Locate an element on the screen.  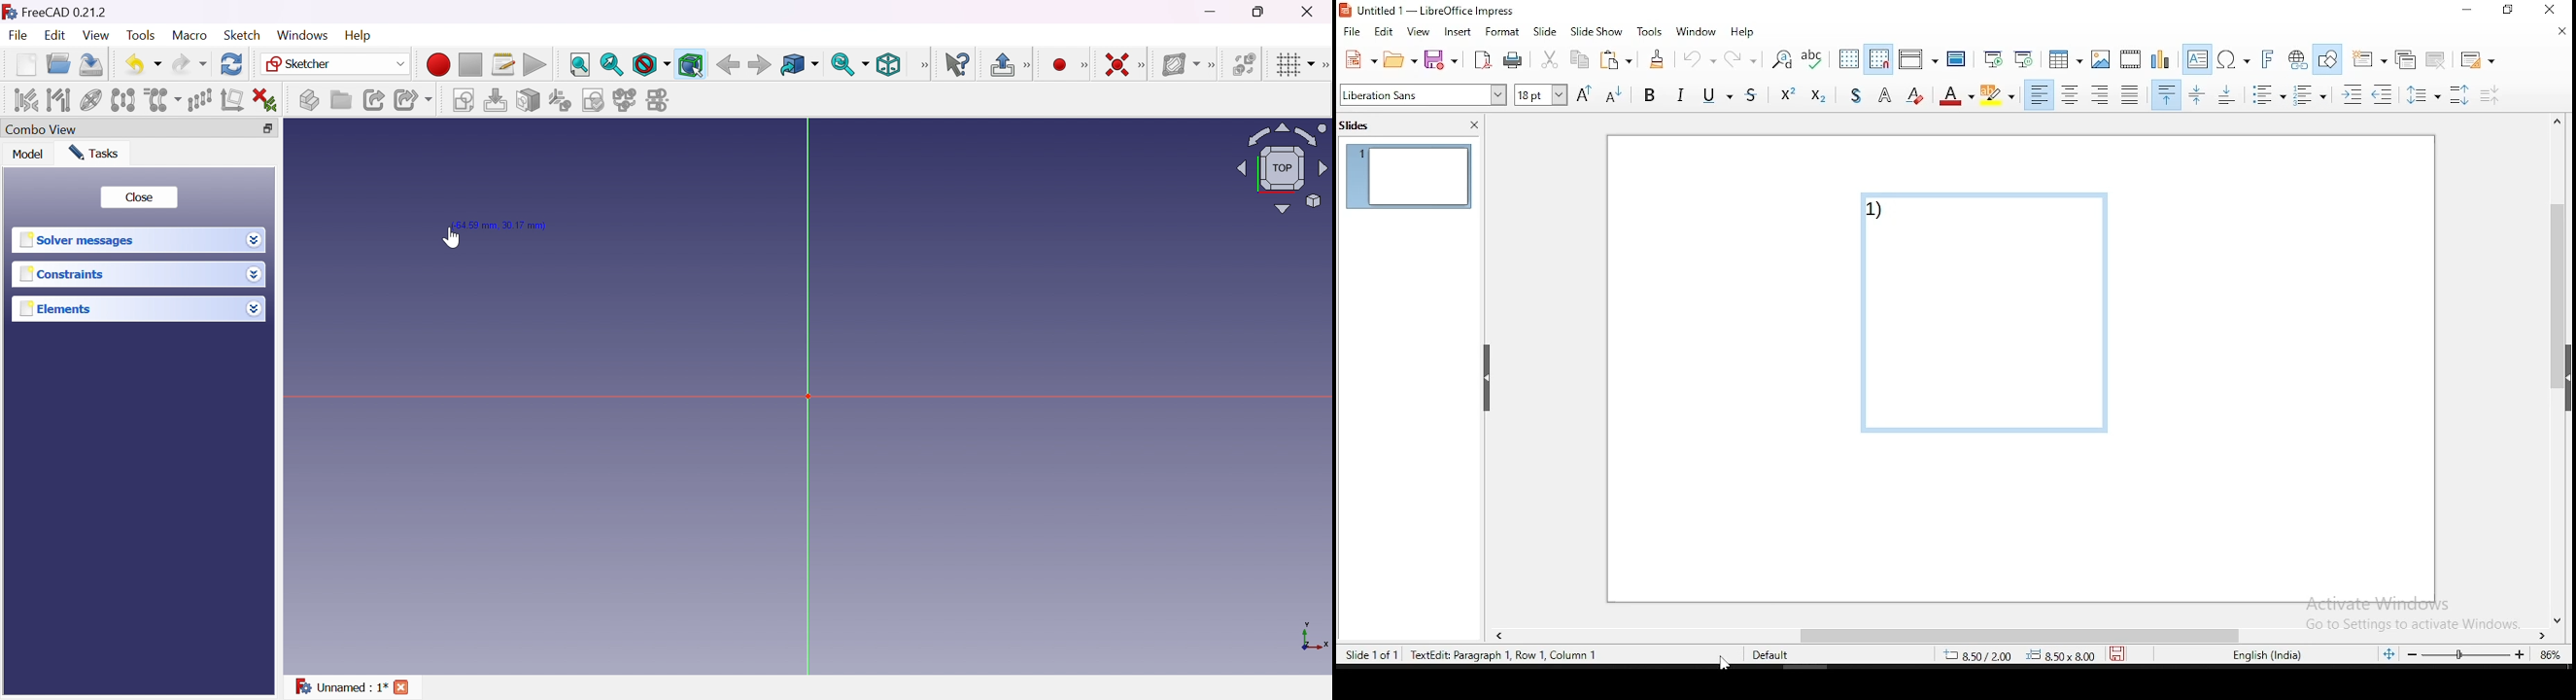
insert special characters is located at coordinates (2232, 60).